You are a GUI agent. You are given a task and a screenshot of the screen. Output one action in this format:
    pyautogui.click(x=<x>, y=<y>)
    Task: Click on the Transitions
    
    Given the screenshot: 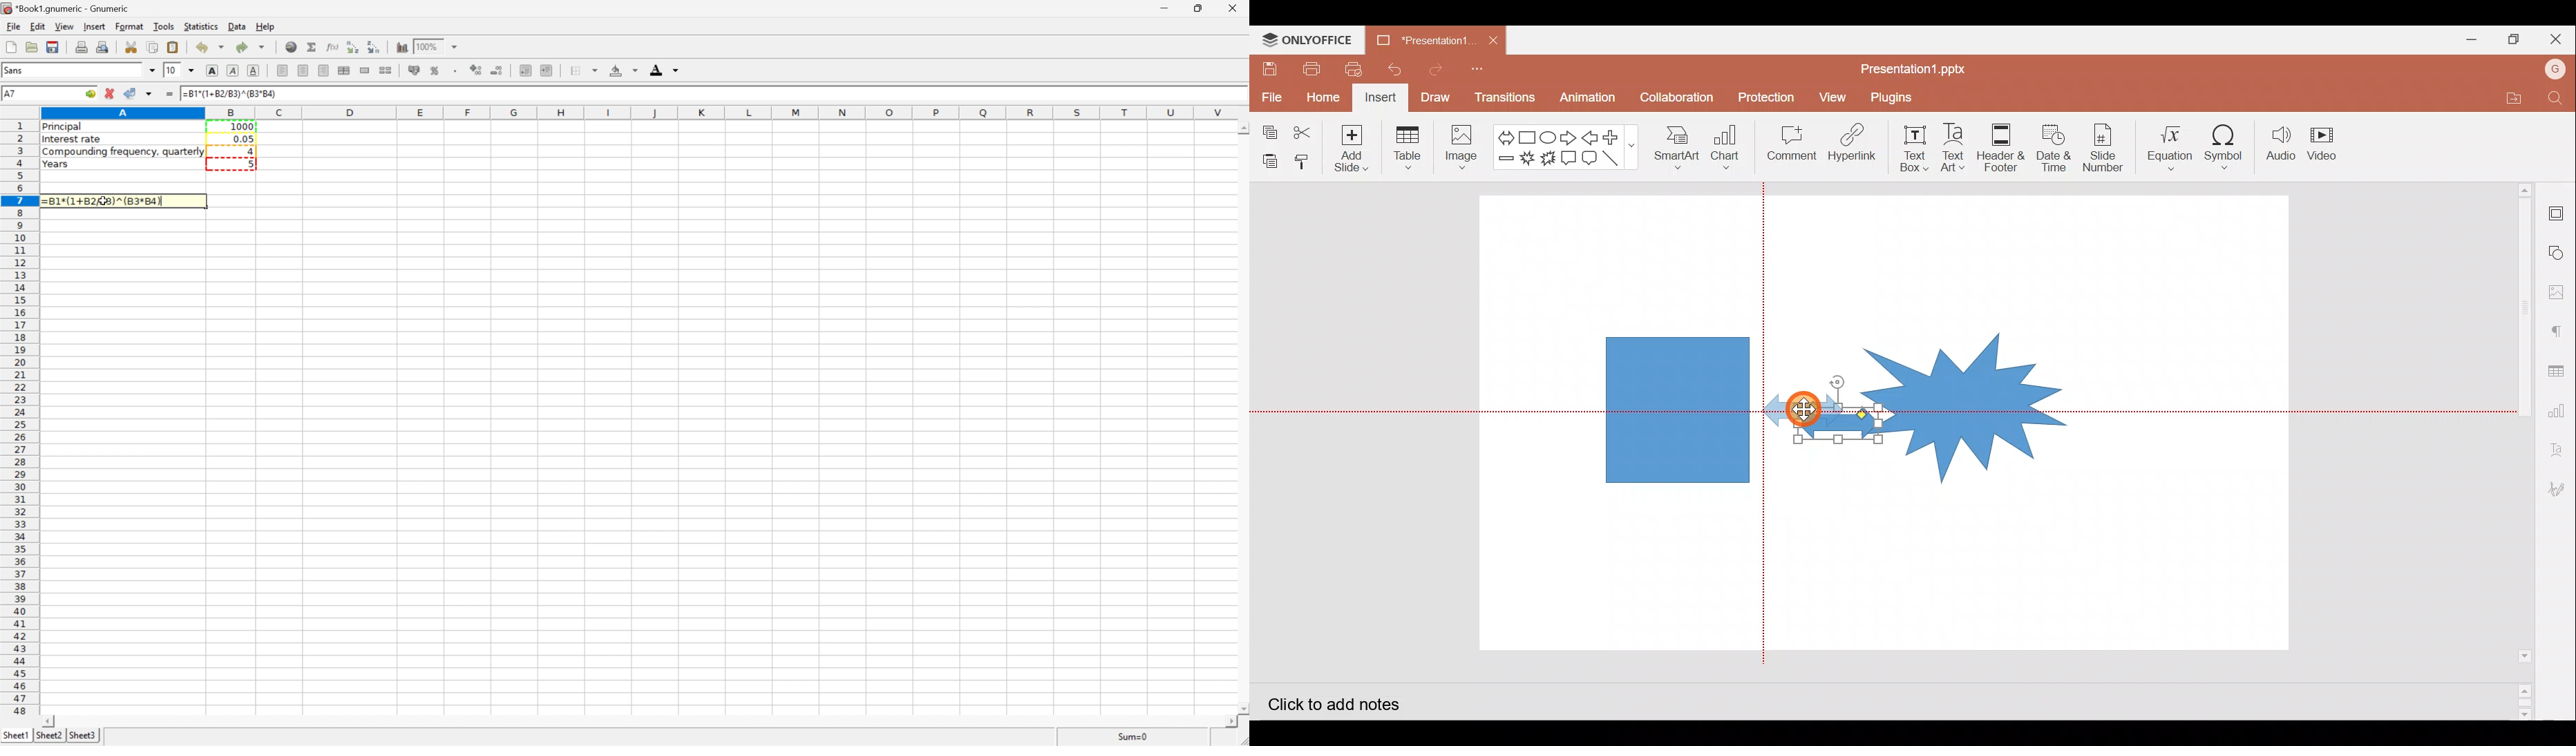 What is the action you would take?
    pyautogui.click(x=1502, y=98)
    